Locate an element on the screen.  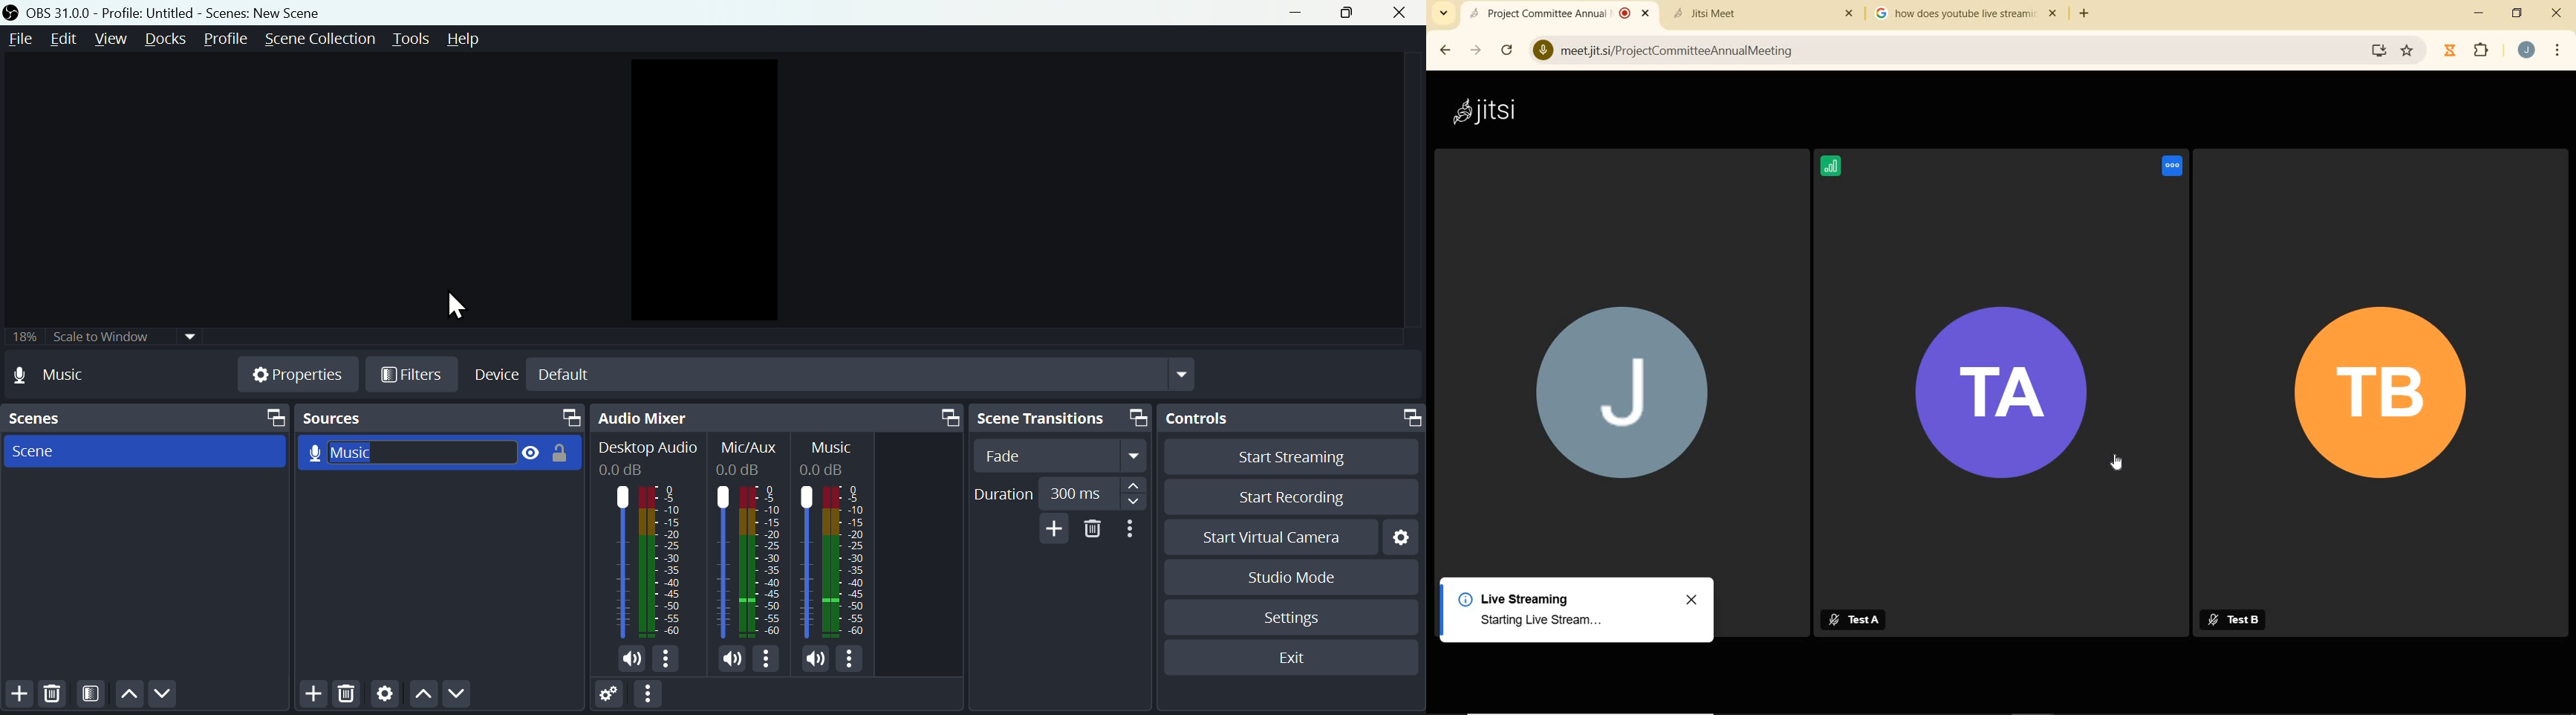
Device is located at coordinates (495, 375).